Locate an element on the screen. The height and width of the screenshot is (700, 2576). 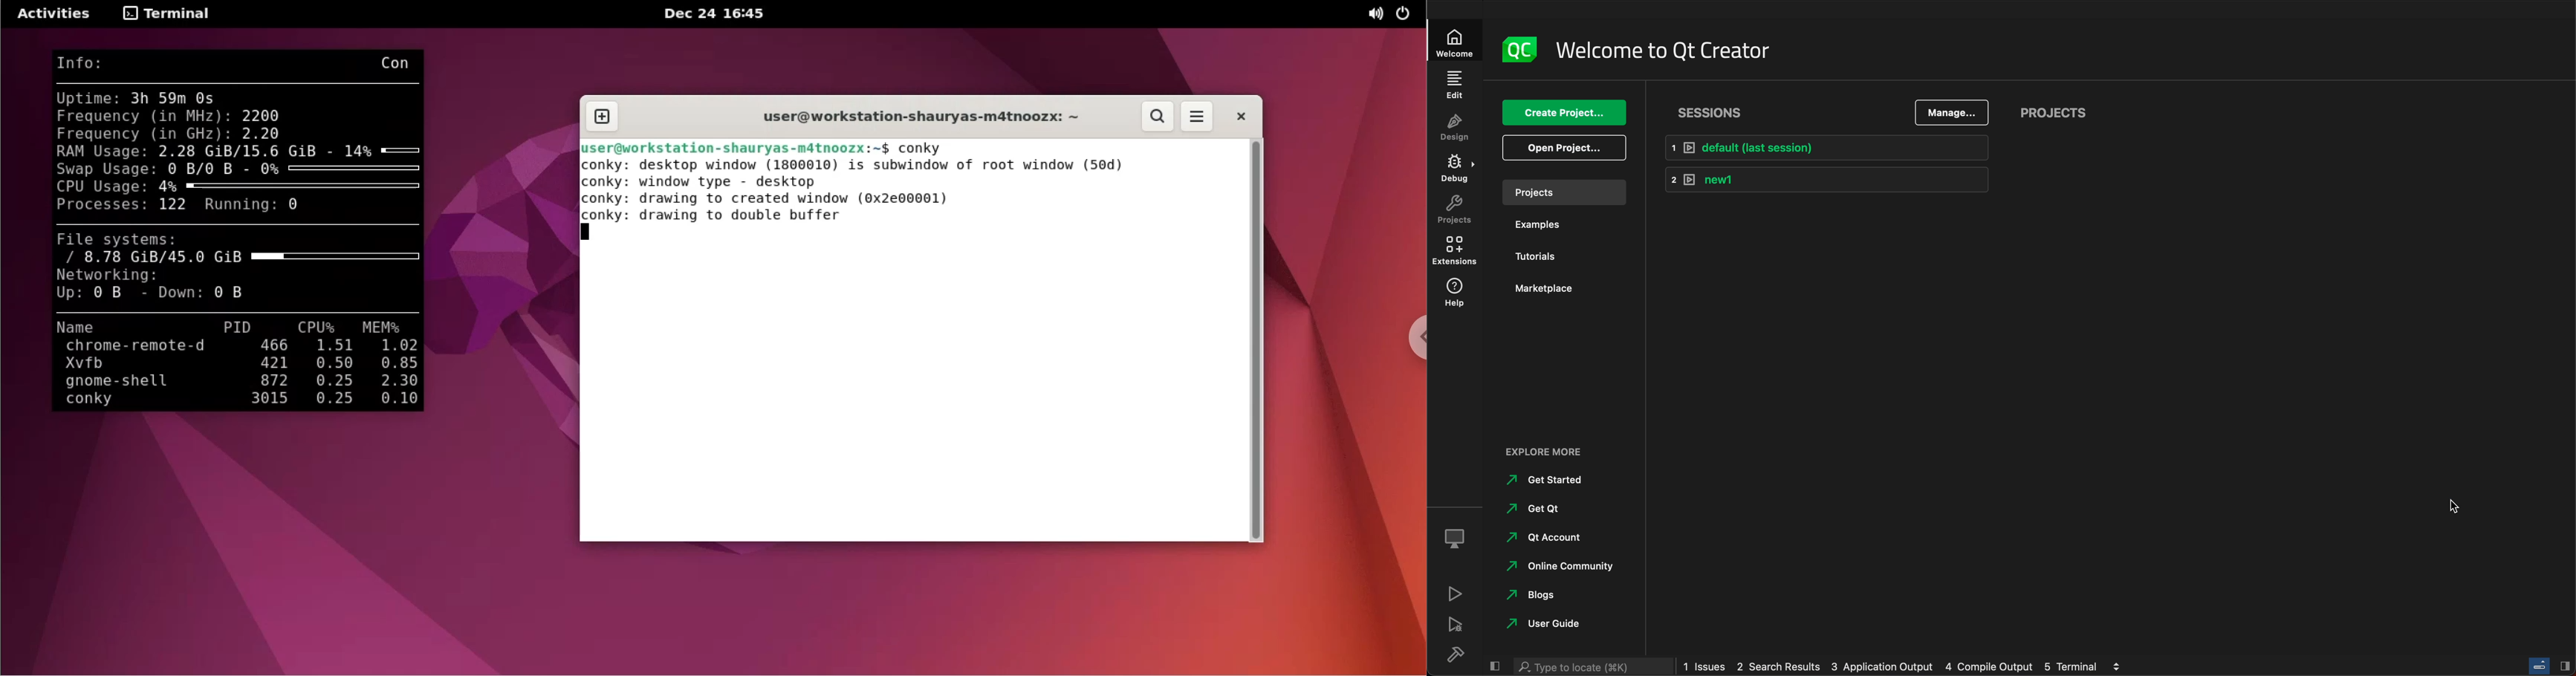
debug is located at coordinates (1456, 170).